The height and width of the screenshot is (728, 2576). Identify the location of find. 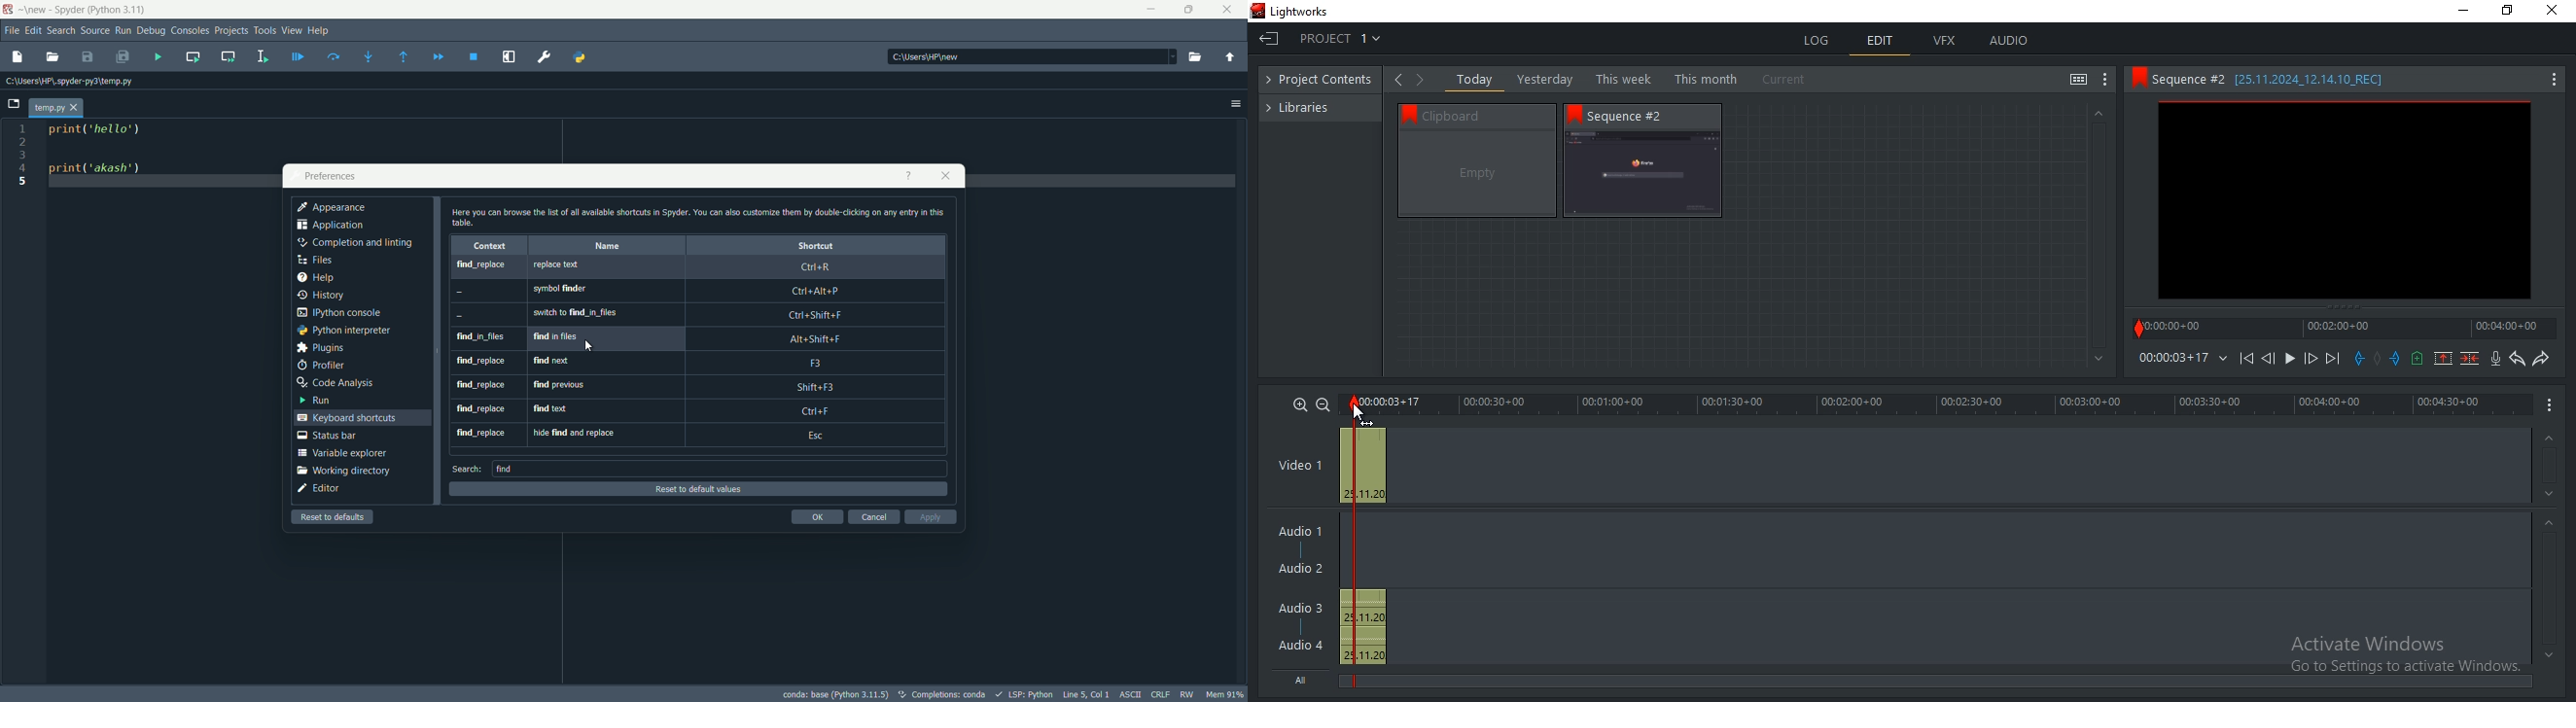
(507, 469).